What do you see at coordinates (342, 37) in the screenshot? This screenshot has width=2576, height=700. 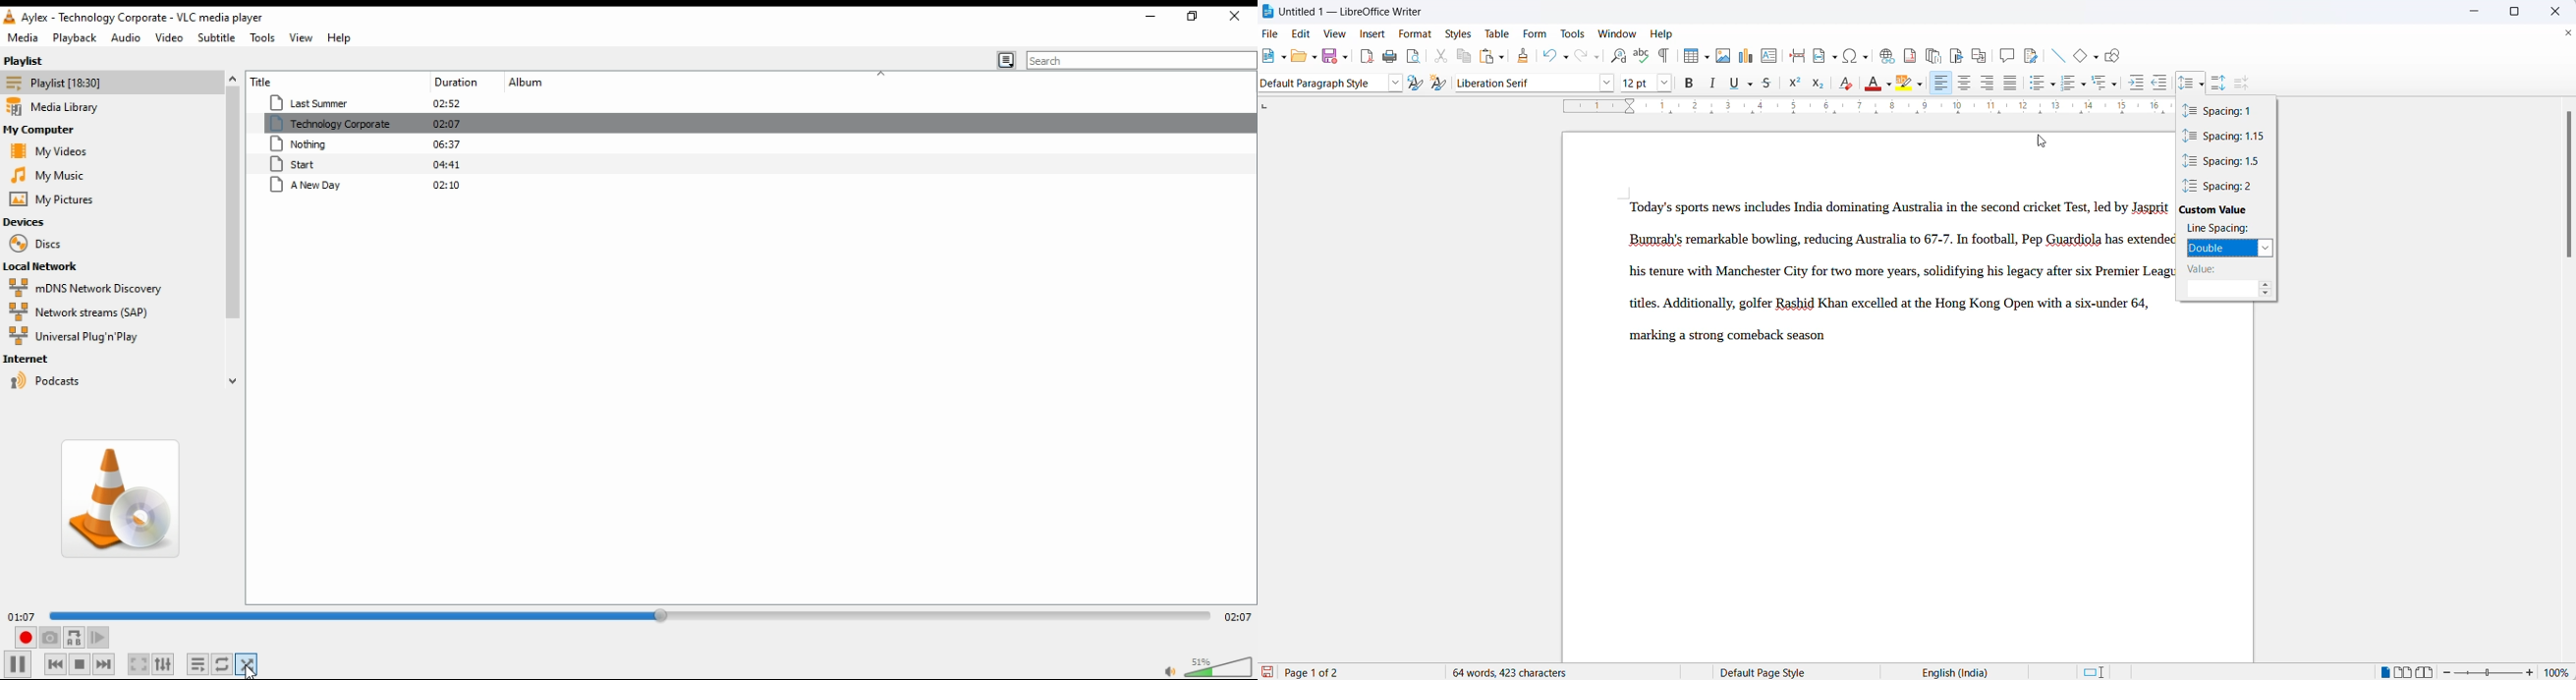 I see `help` at bounding box center [342, 37].